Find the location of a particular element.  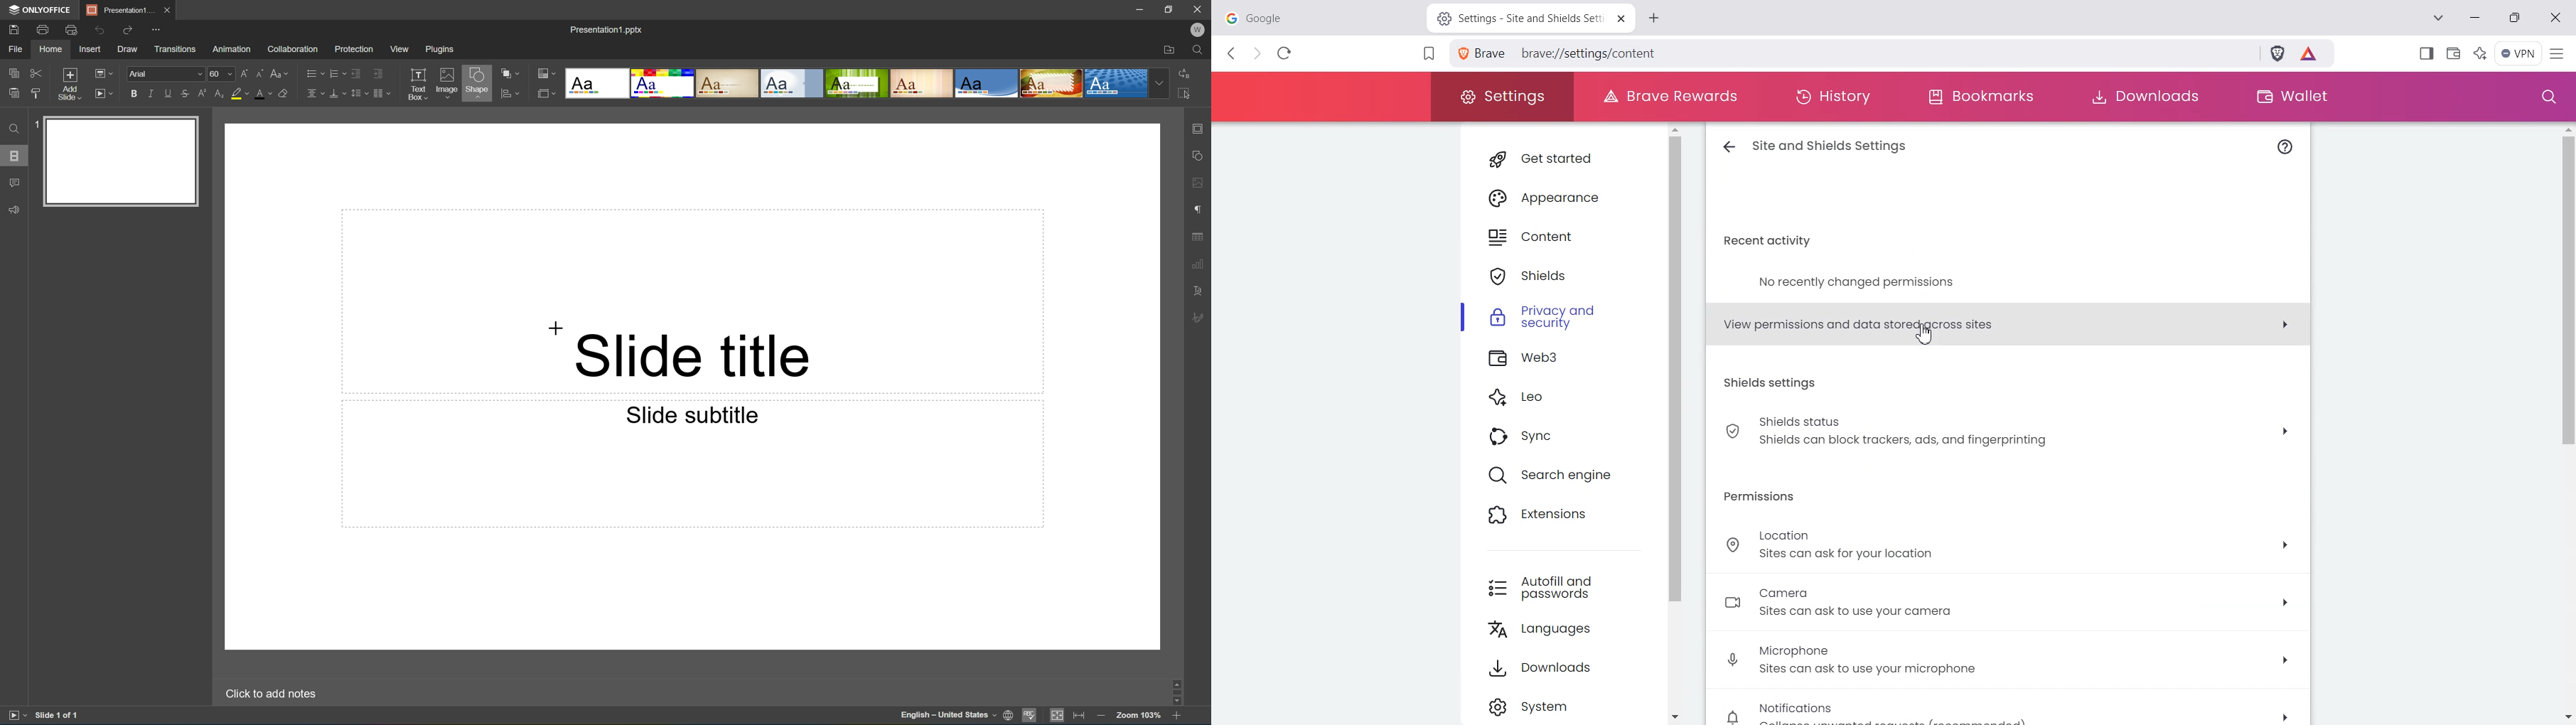

Strikethrough is located at coordinates (185, 95).